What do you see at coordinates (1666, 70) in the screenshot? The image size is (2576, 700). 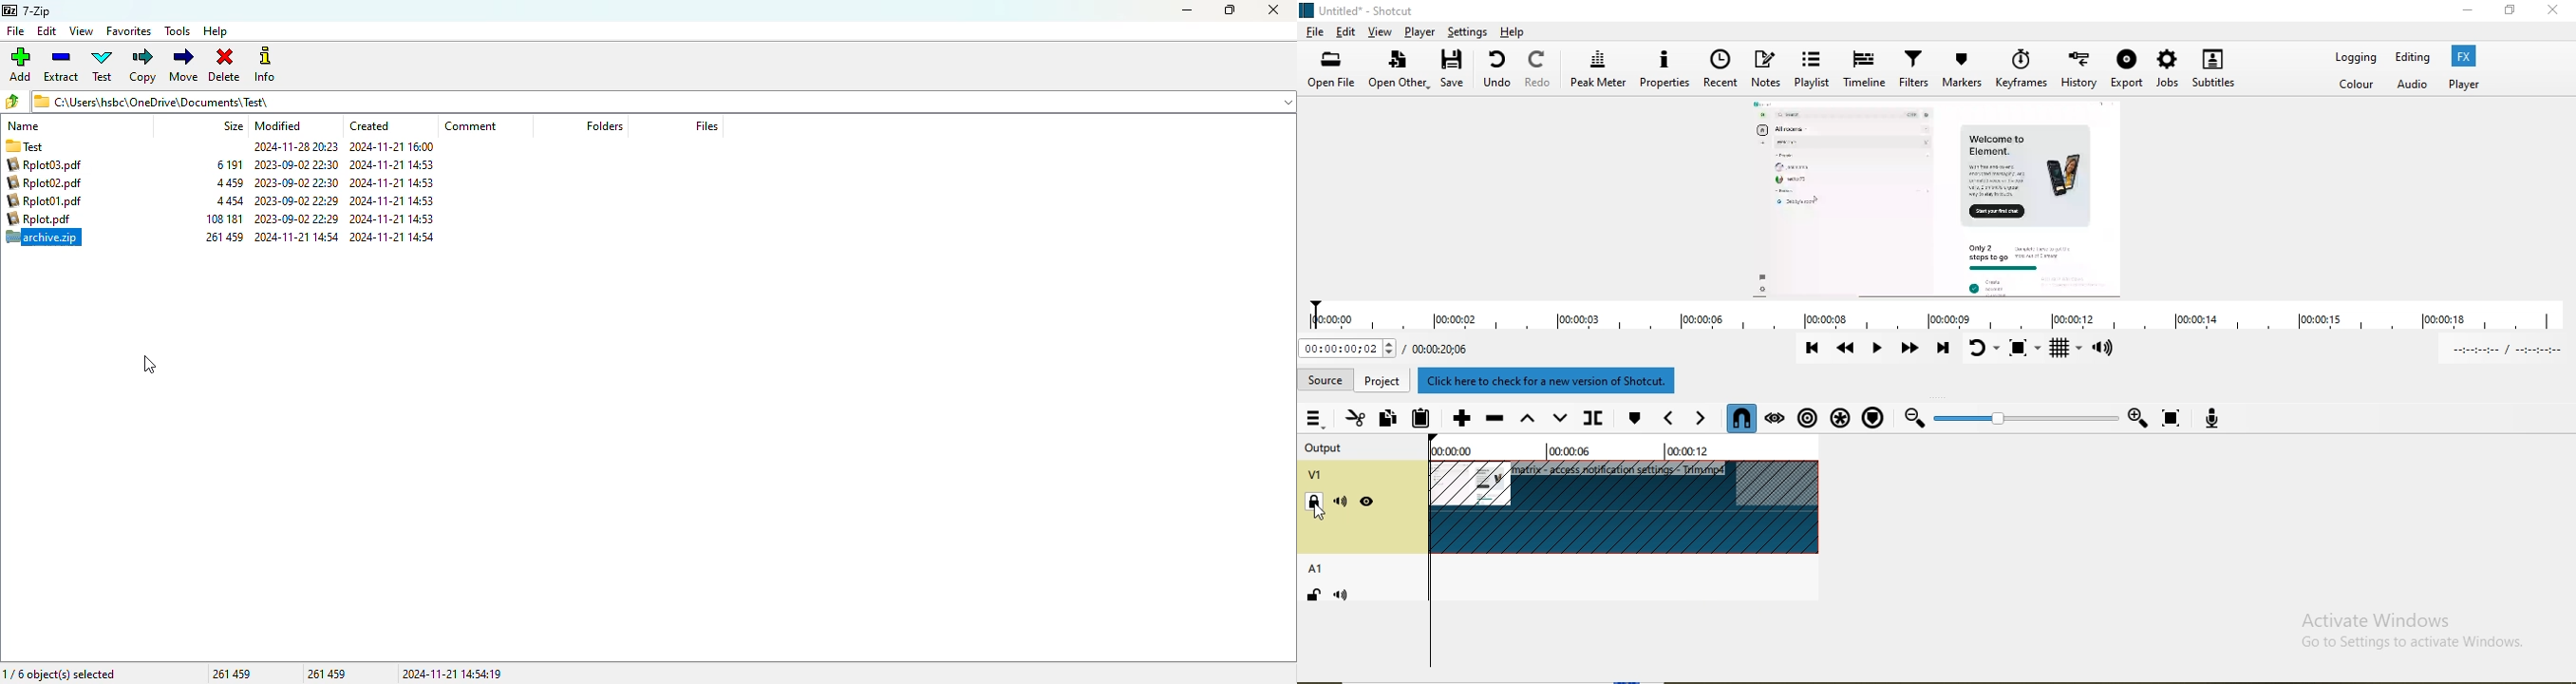 I see `Properties` at bounding box center [1666, 70].